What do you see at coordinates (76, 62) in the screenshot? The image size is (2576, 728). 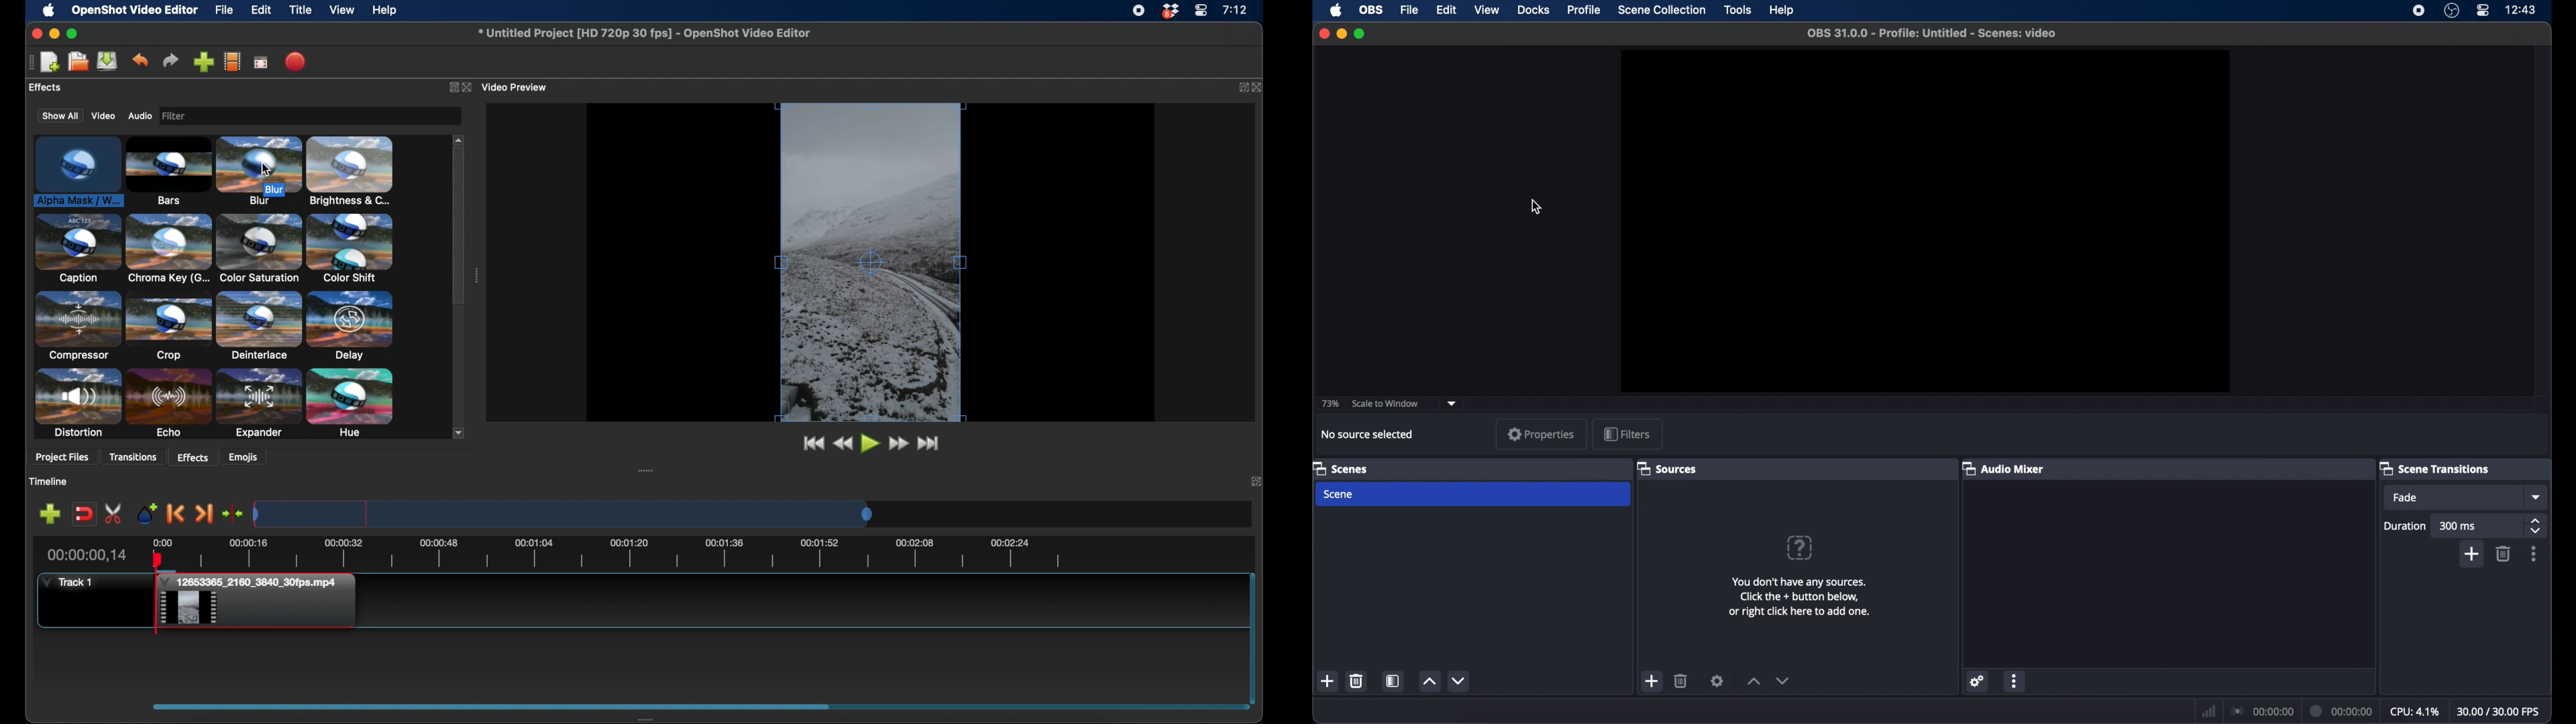 I see `open project` at bounding box center [76, 62].